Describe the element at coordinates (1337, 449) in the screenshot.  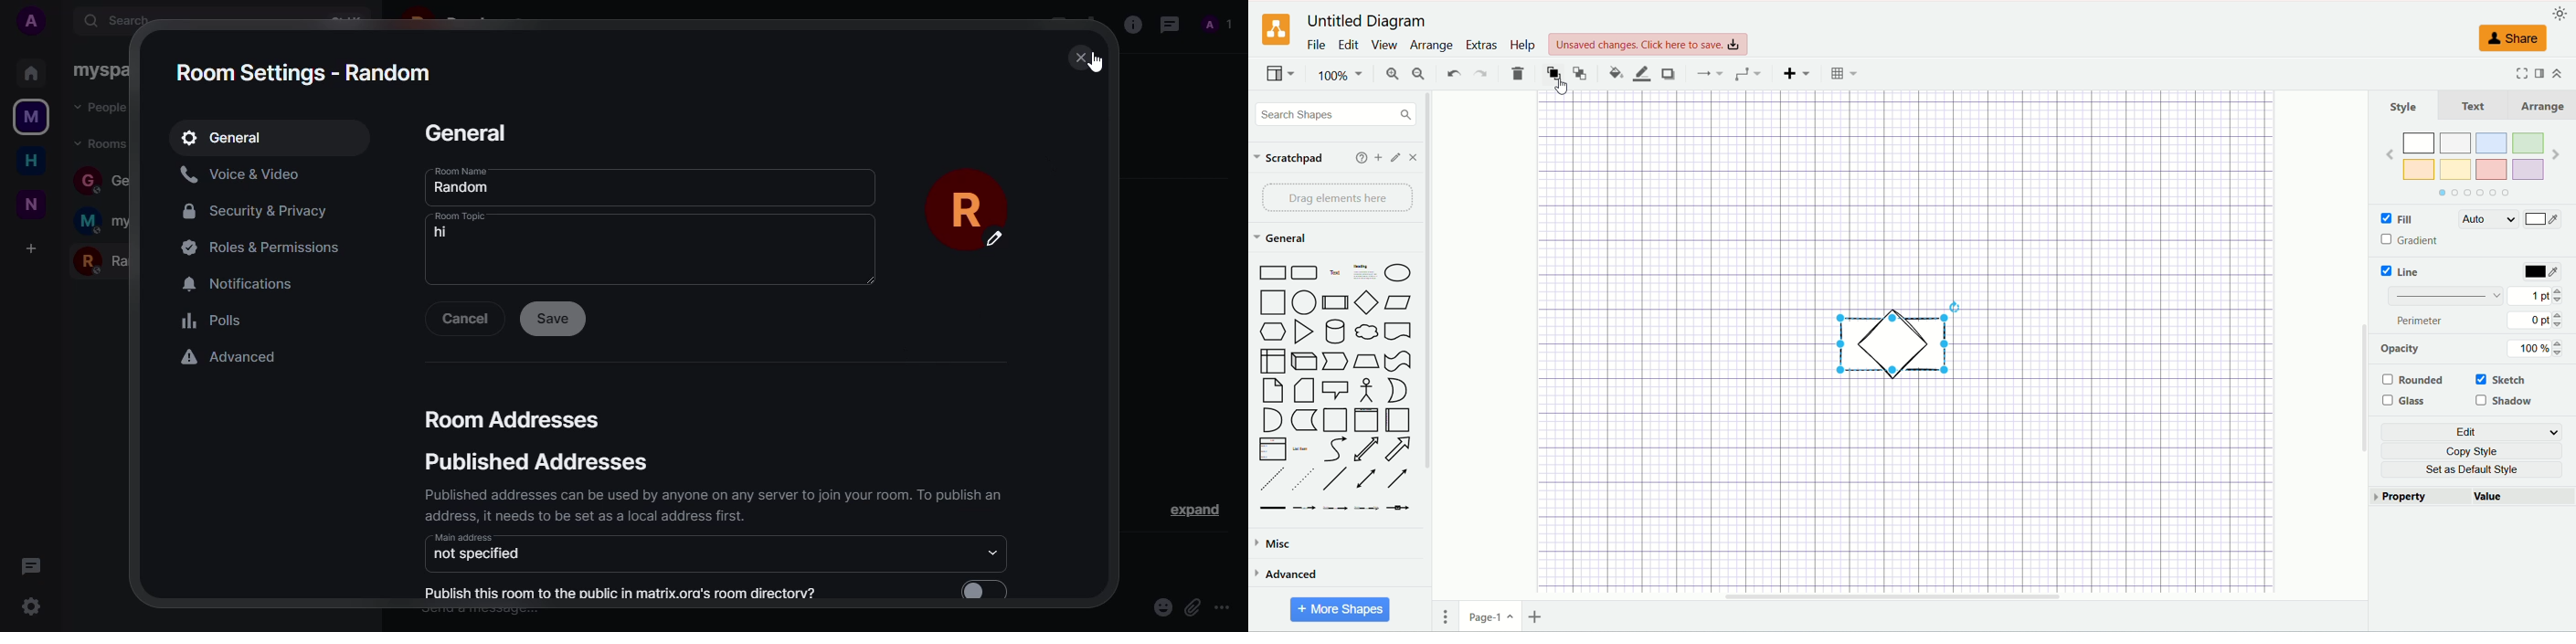
I see `Curve` at that location.